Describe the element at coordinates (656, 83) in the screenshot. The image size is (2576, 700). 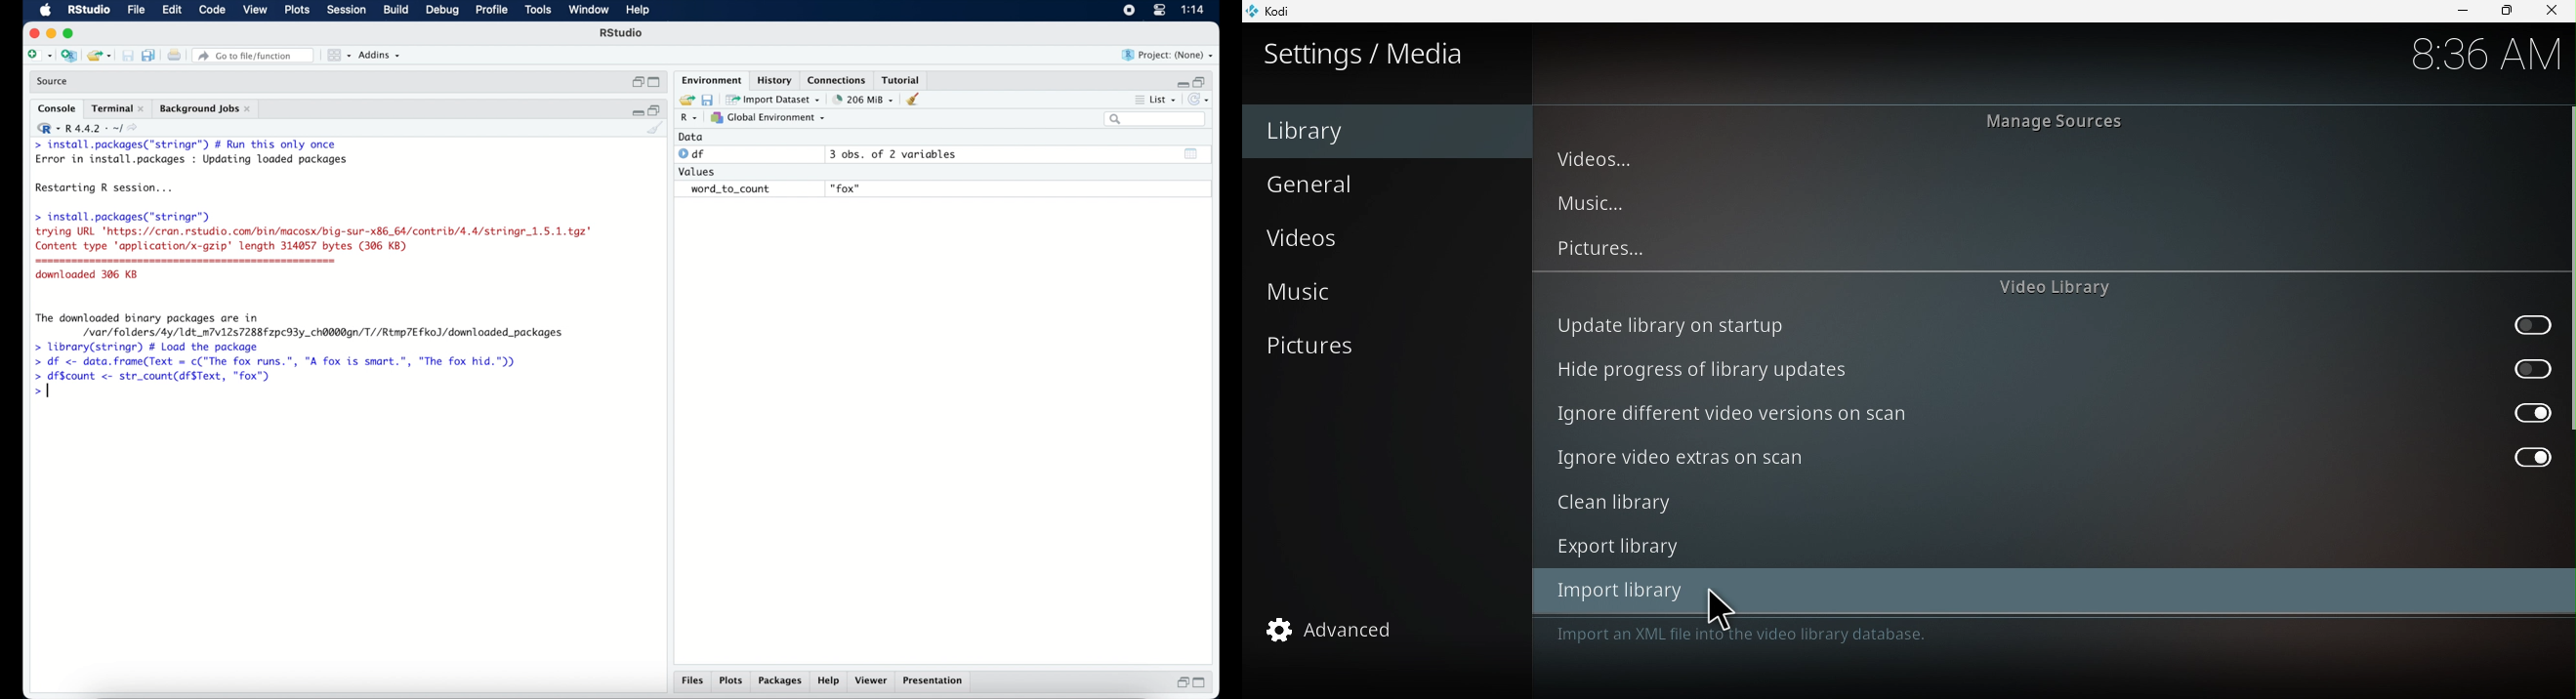
I see `maximize` at that location.